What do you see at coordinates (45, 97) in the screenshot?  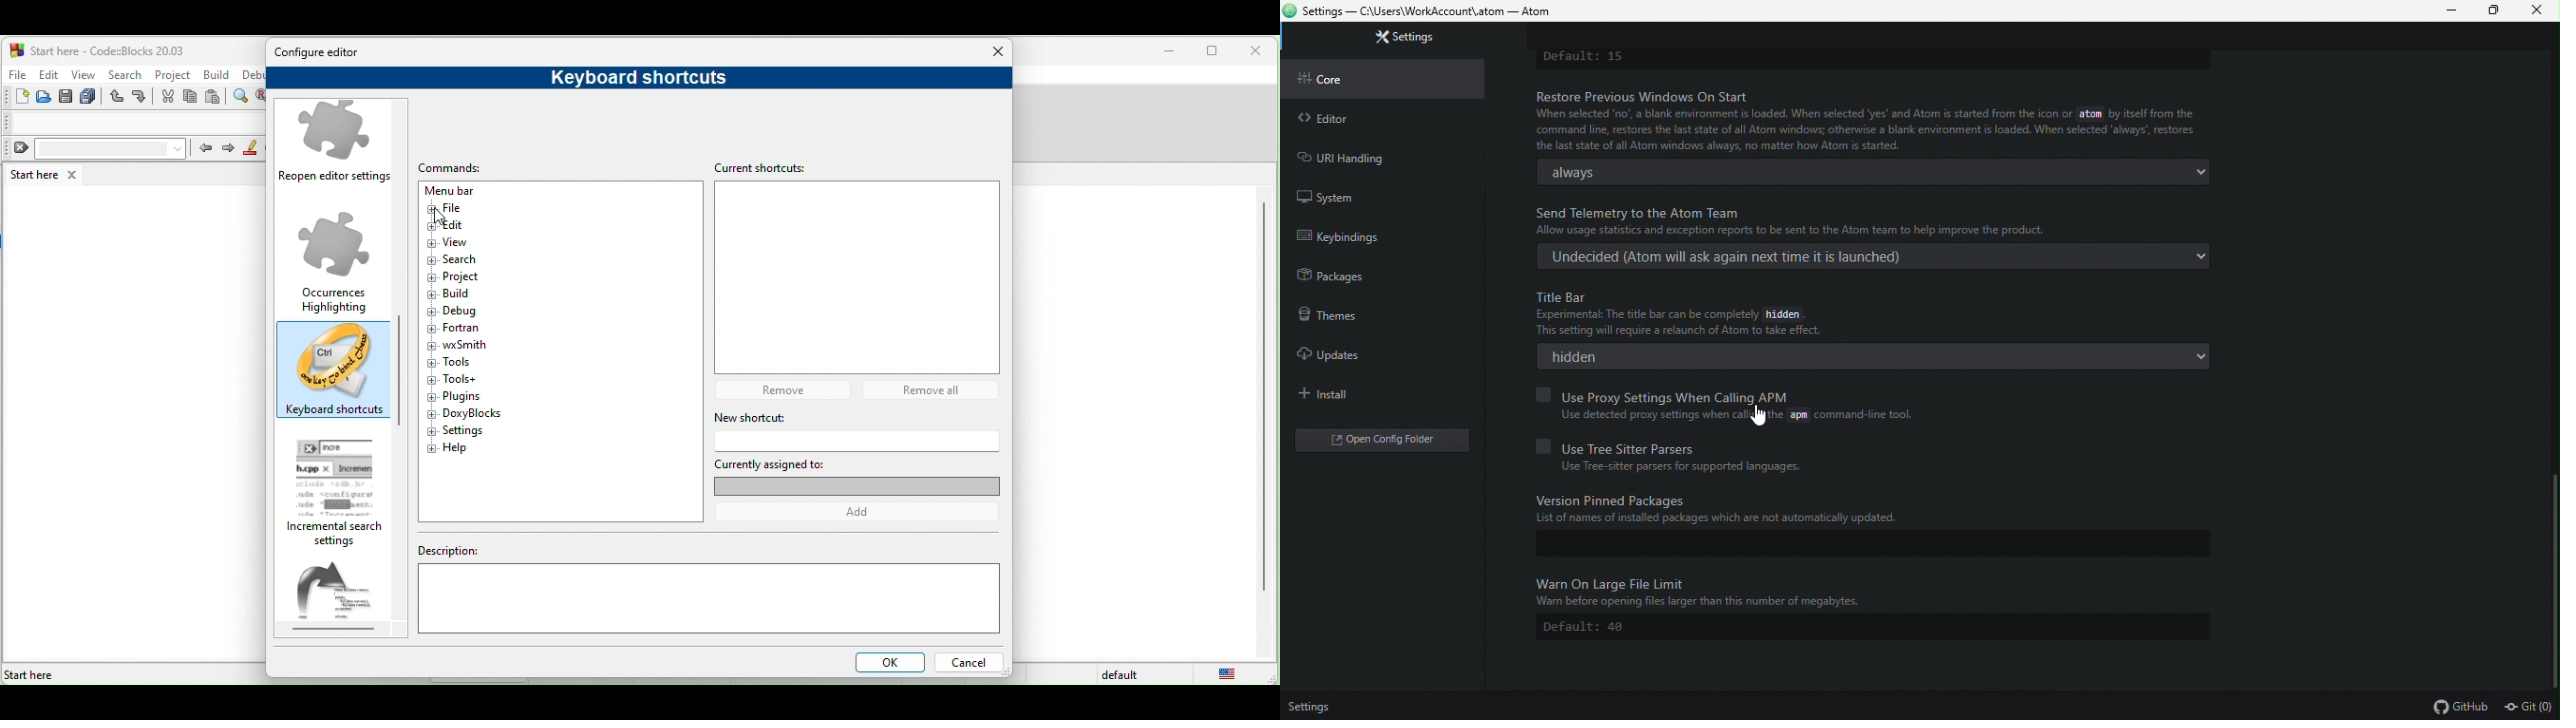 I see `open` at bounding box center [45, 97].